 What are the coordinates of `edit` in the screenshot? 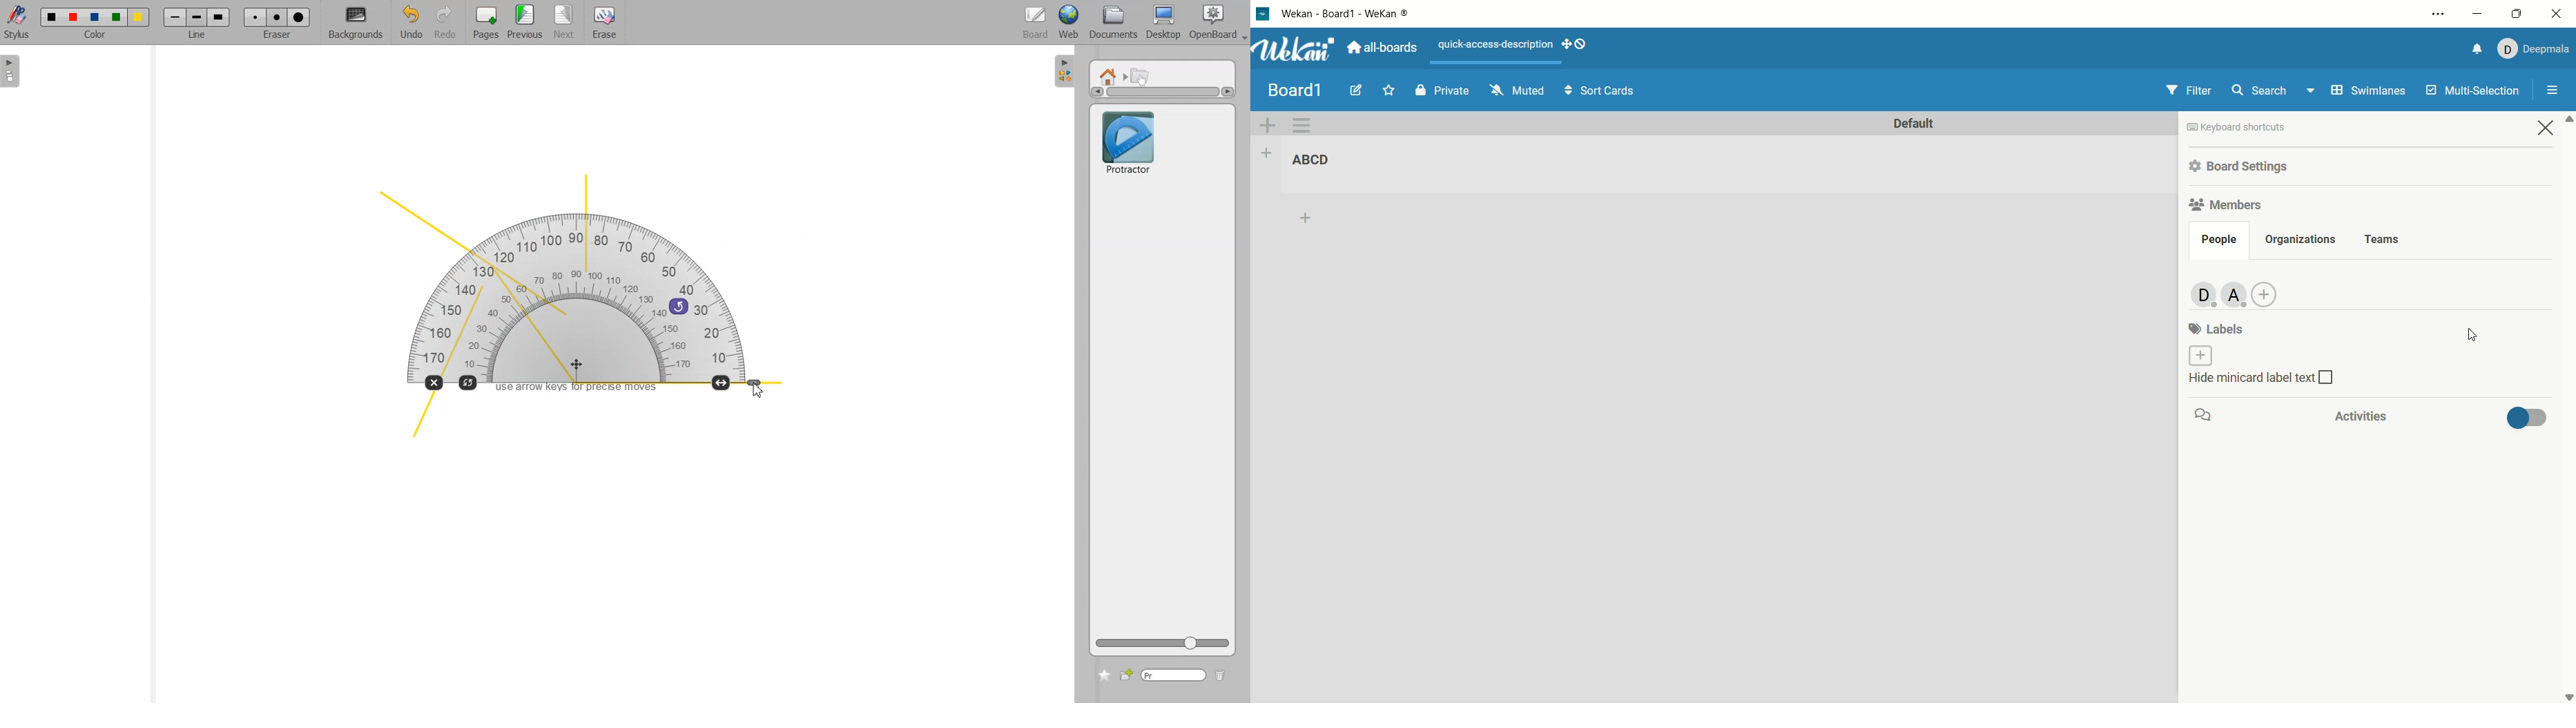 It's located at (1356, 90).